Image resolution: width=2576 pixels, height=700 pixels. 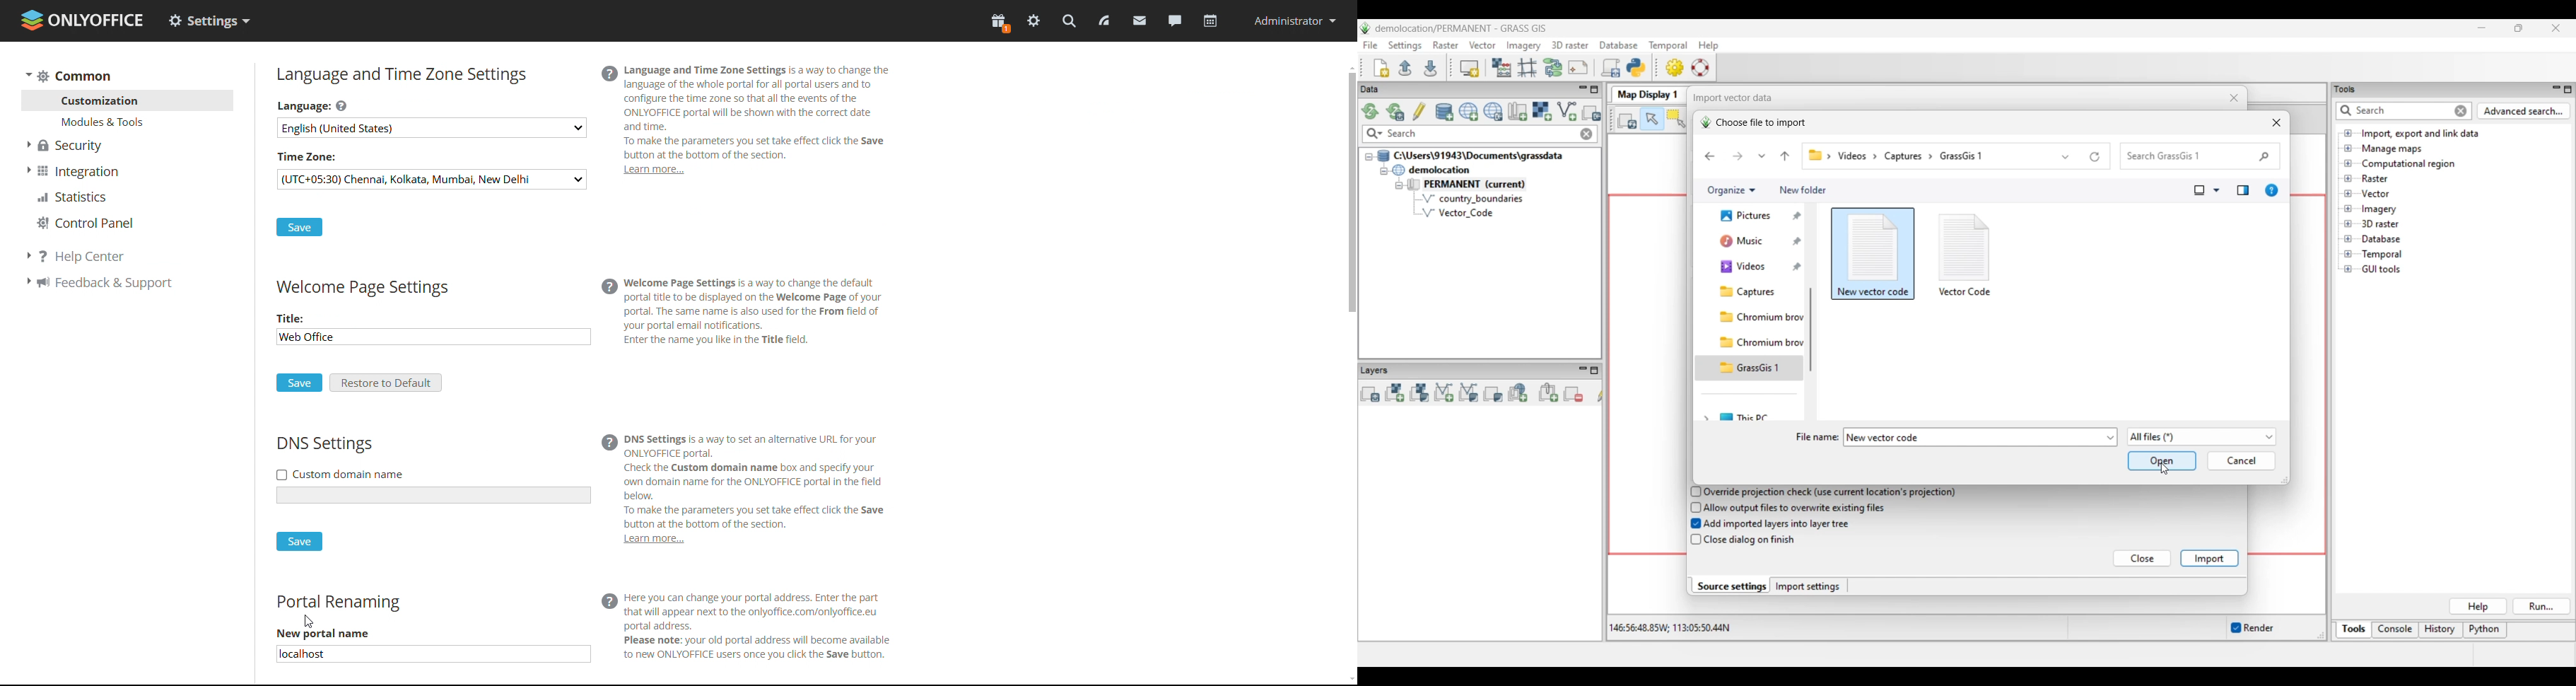 What do you see at coordinates (651, 542) in the screenshot?
I see `learn more` at bounding box center [651, 542].